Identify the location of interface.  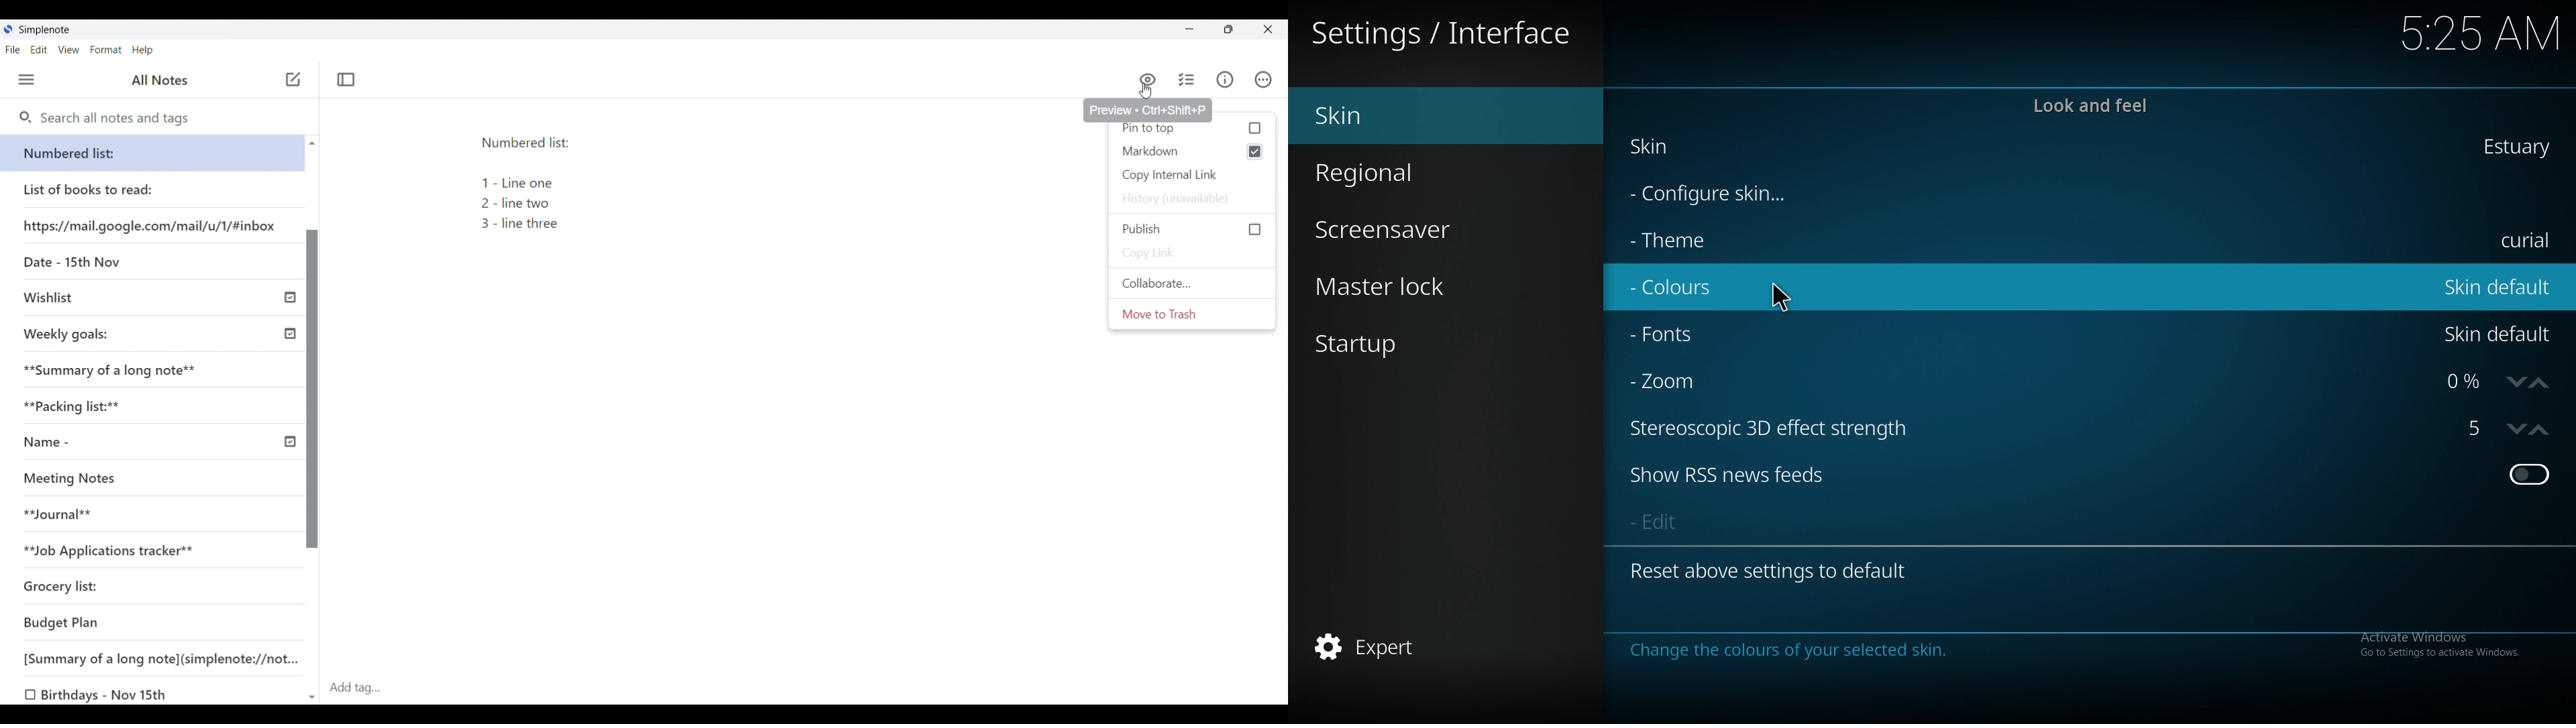
(1445, 29).